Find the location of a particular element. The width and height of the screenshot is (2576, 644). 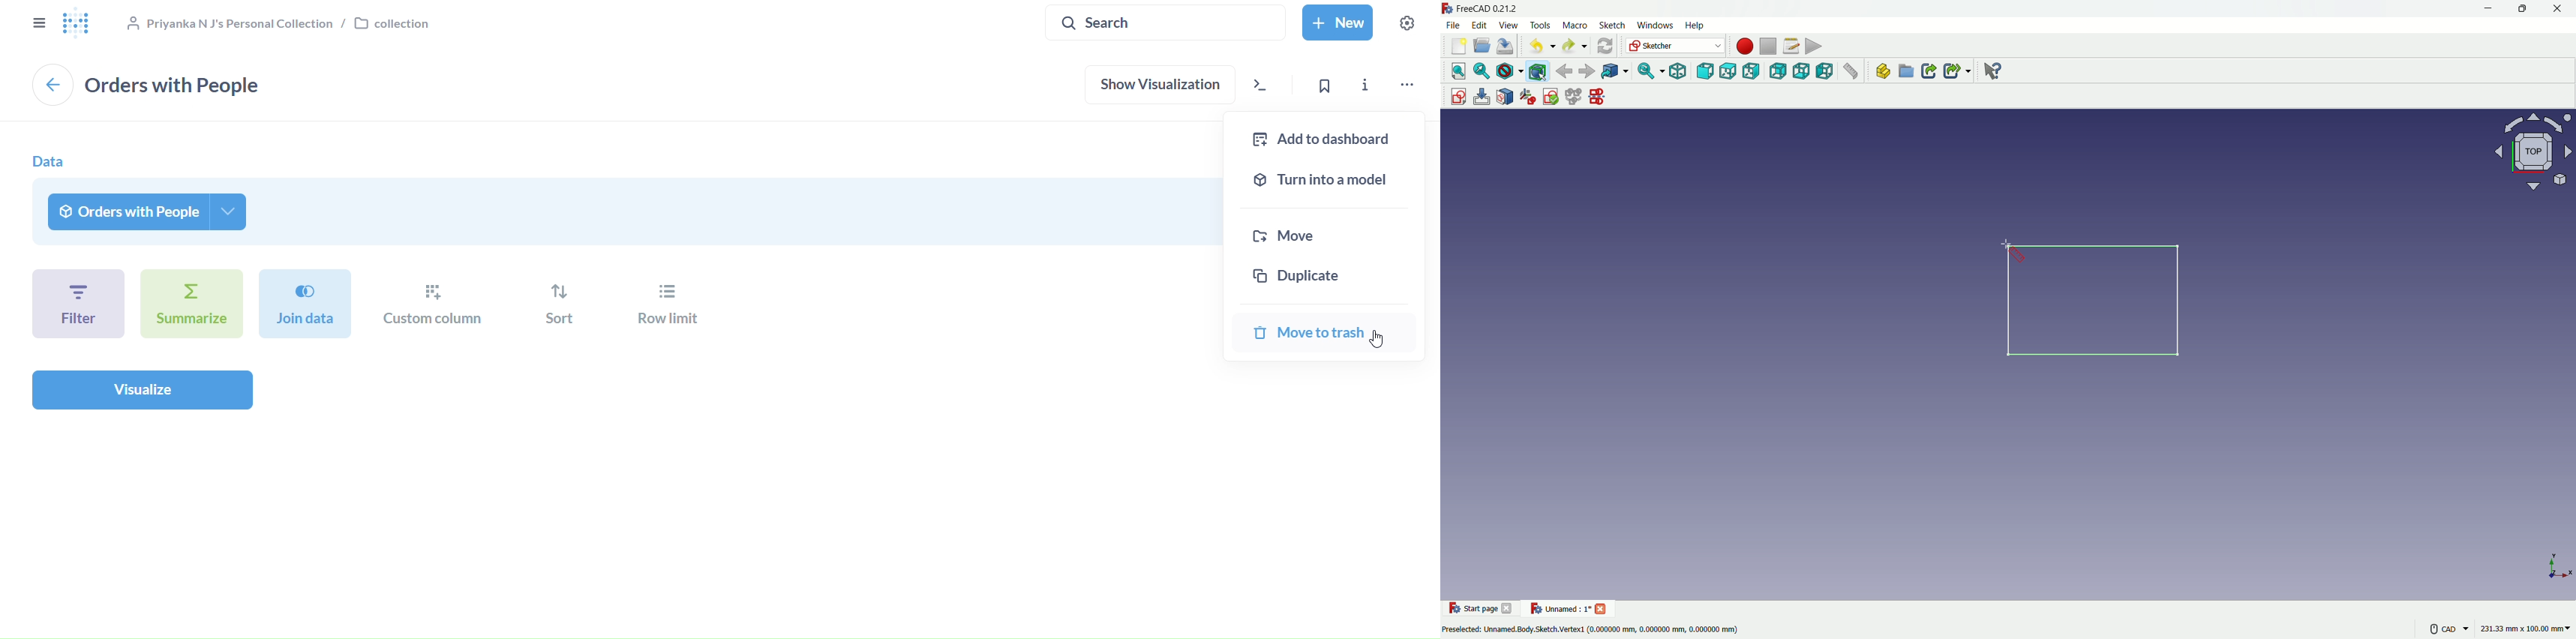

bottom view is located at coordinates (1802, 72).